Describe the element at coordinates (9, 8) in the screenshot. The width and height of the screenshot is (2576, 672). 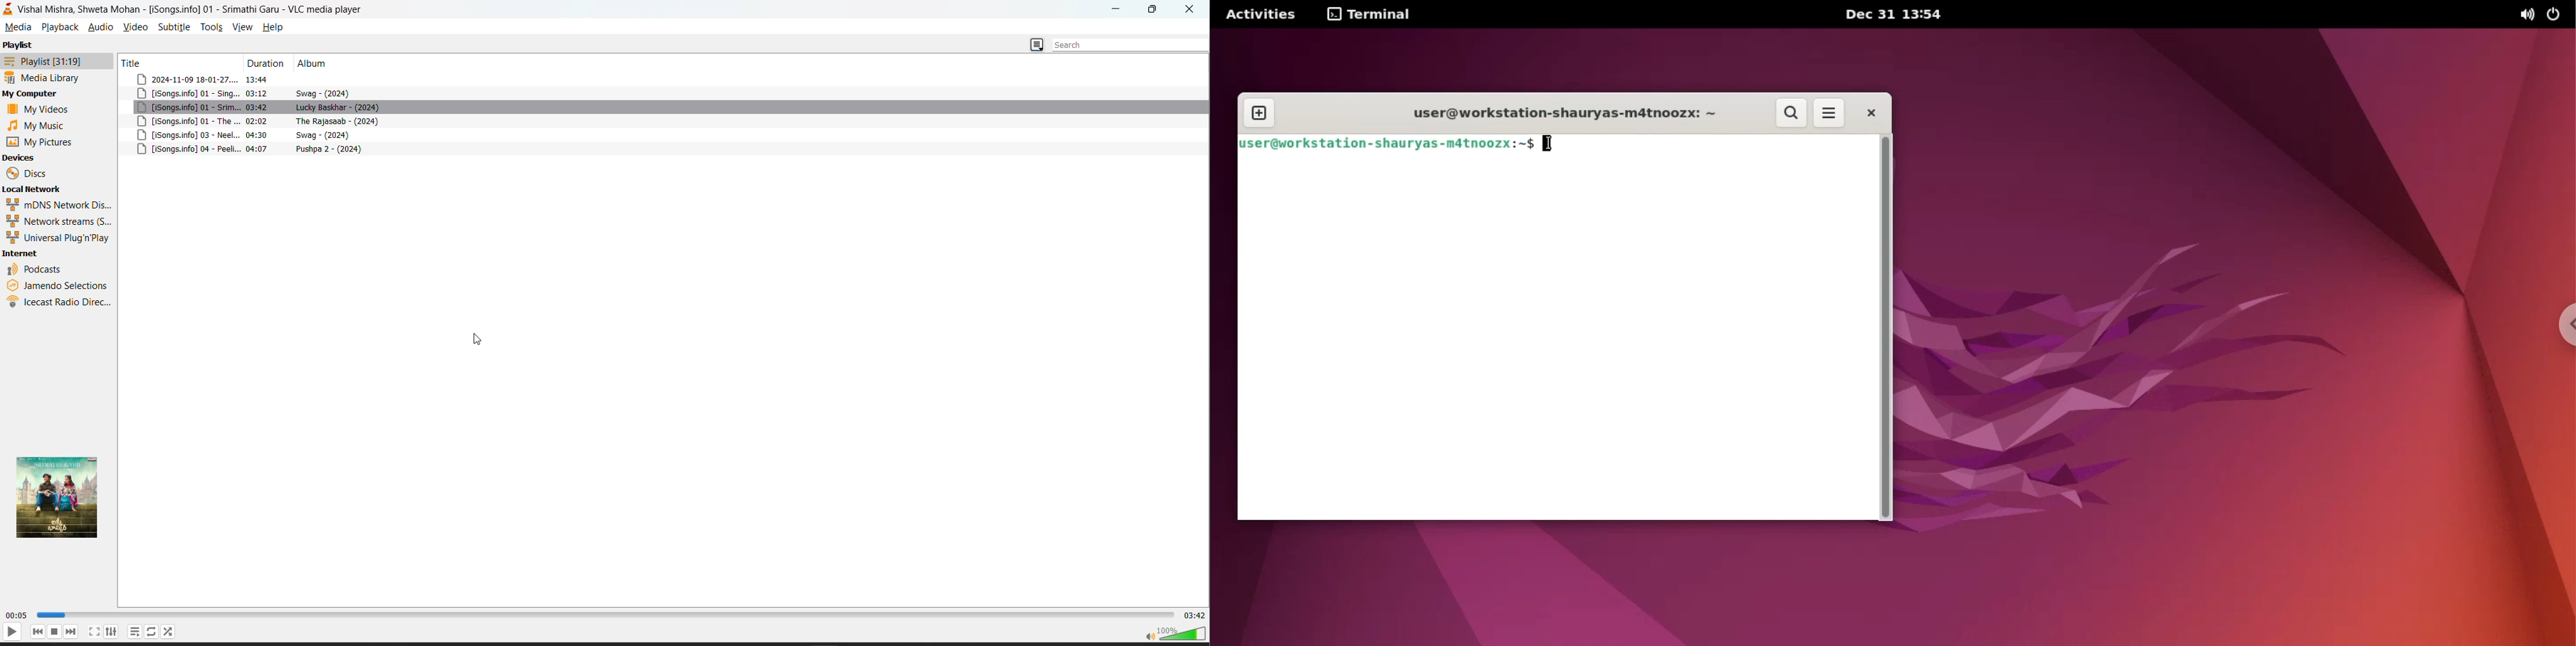
I see `vlc logo` at that location.